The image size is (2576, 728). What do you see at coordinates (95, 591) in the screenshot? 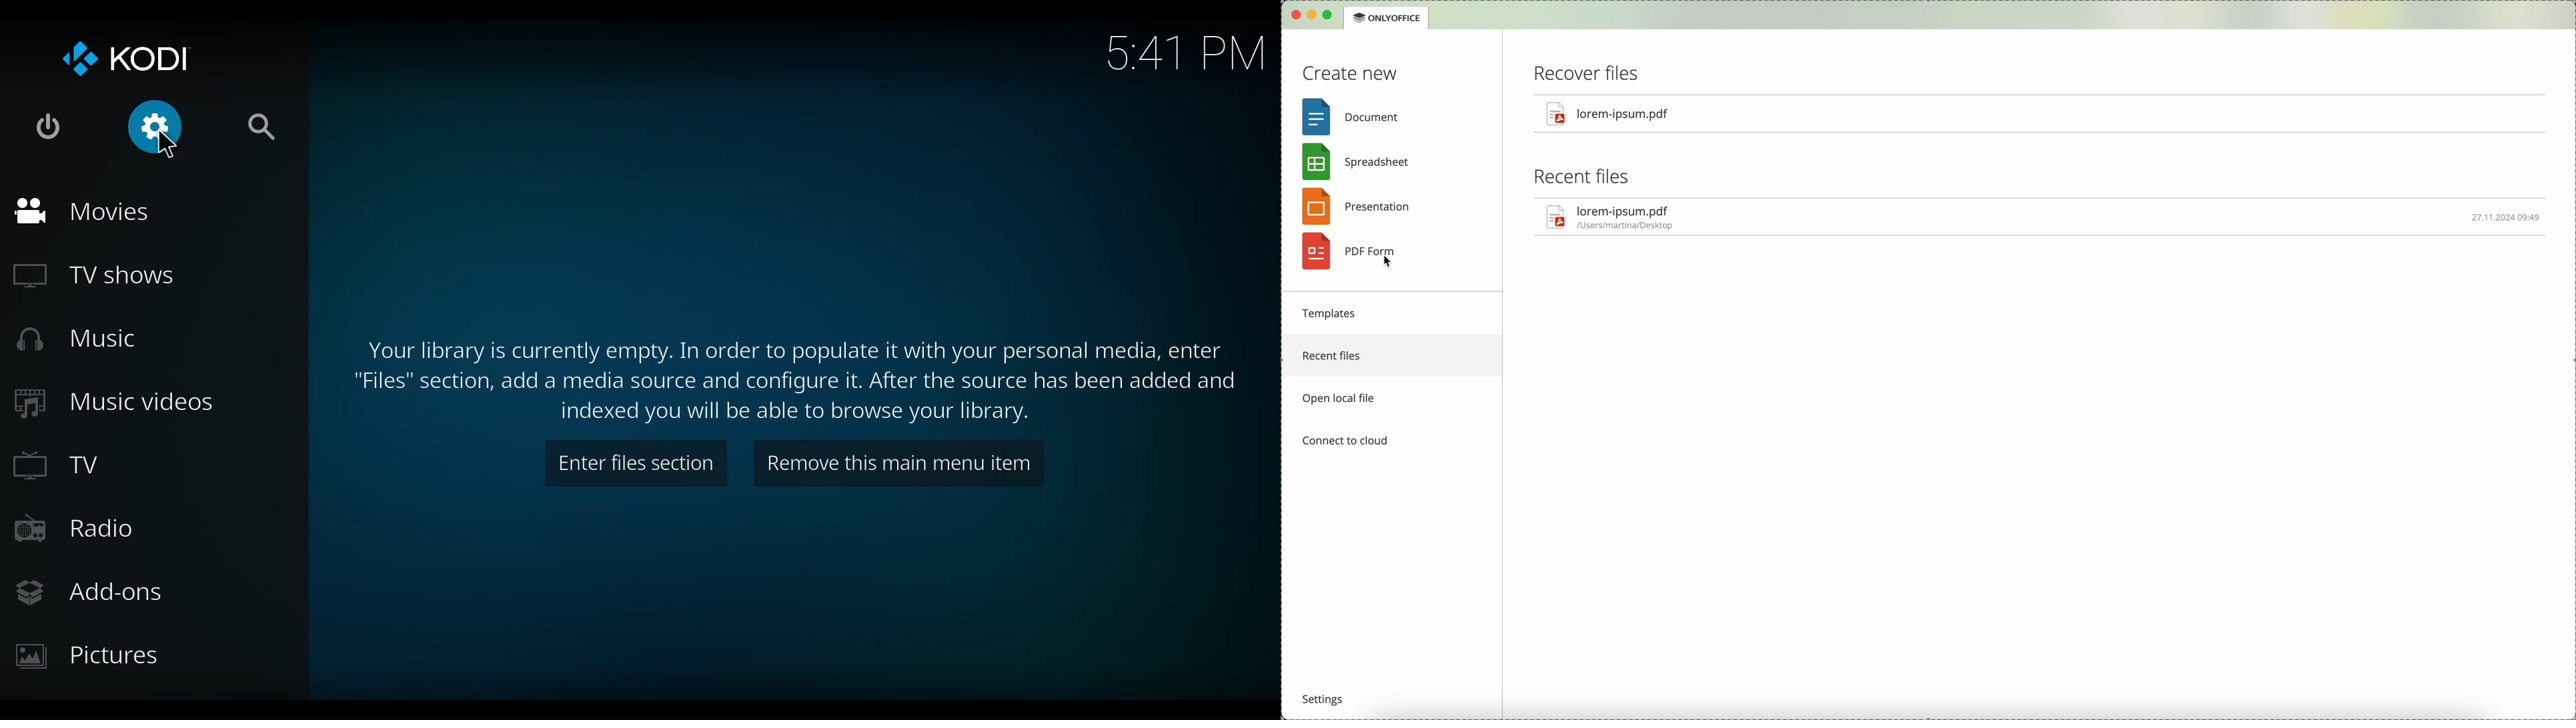
I see `Add-ons` at bounding box center [95, 591].